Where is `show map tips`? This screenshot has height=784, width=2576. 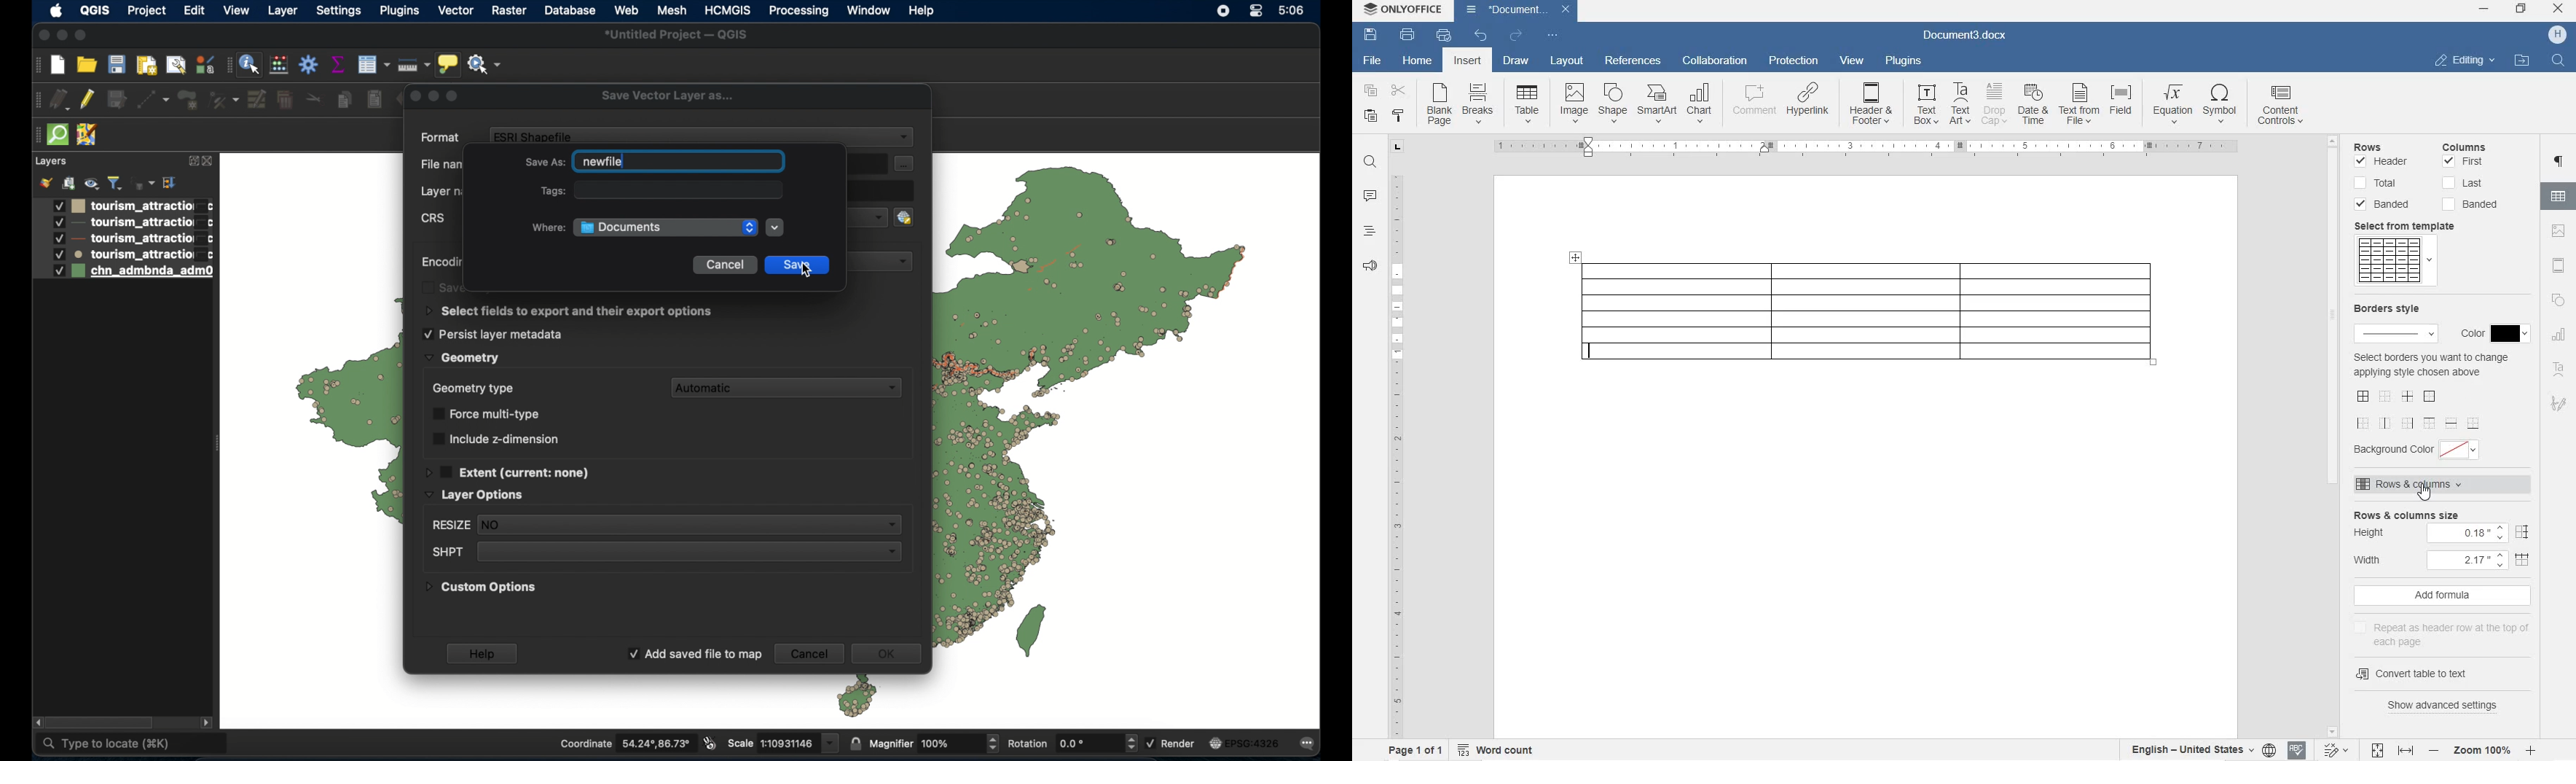 show map tips is located at coordinates (449, 64).